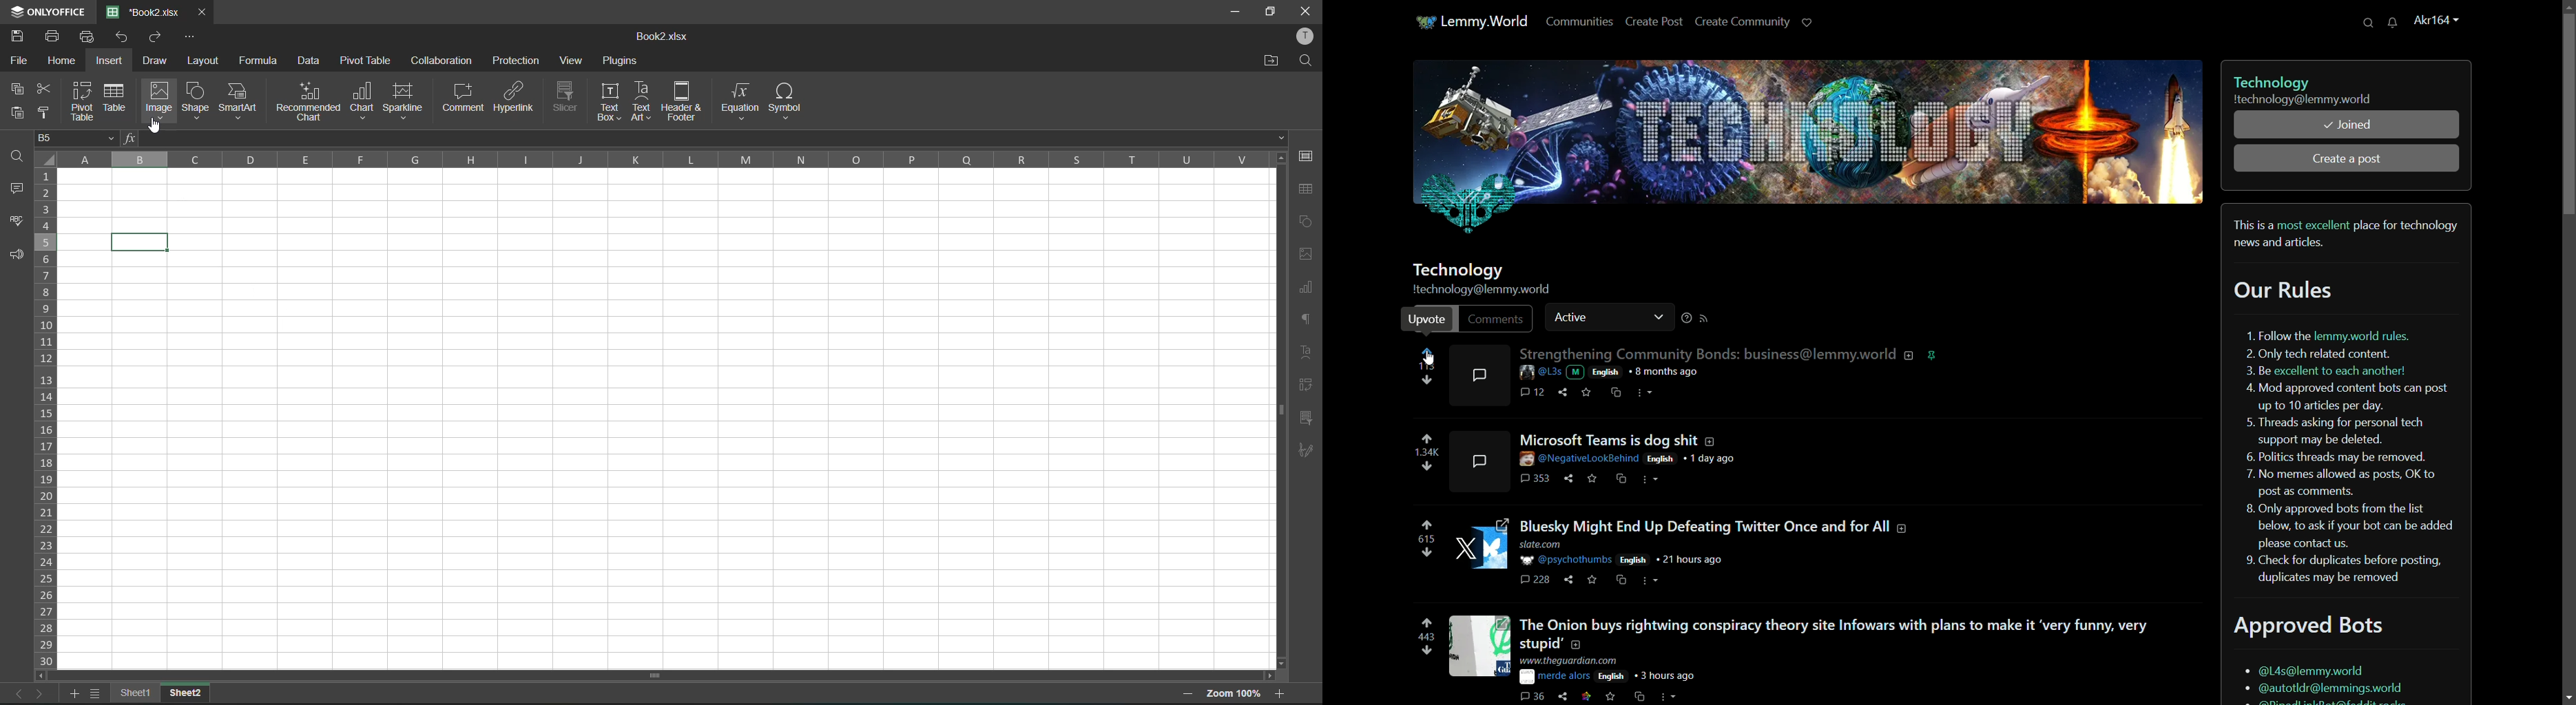  I want to click on upvote, so click(1427, 622).